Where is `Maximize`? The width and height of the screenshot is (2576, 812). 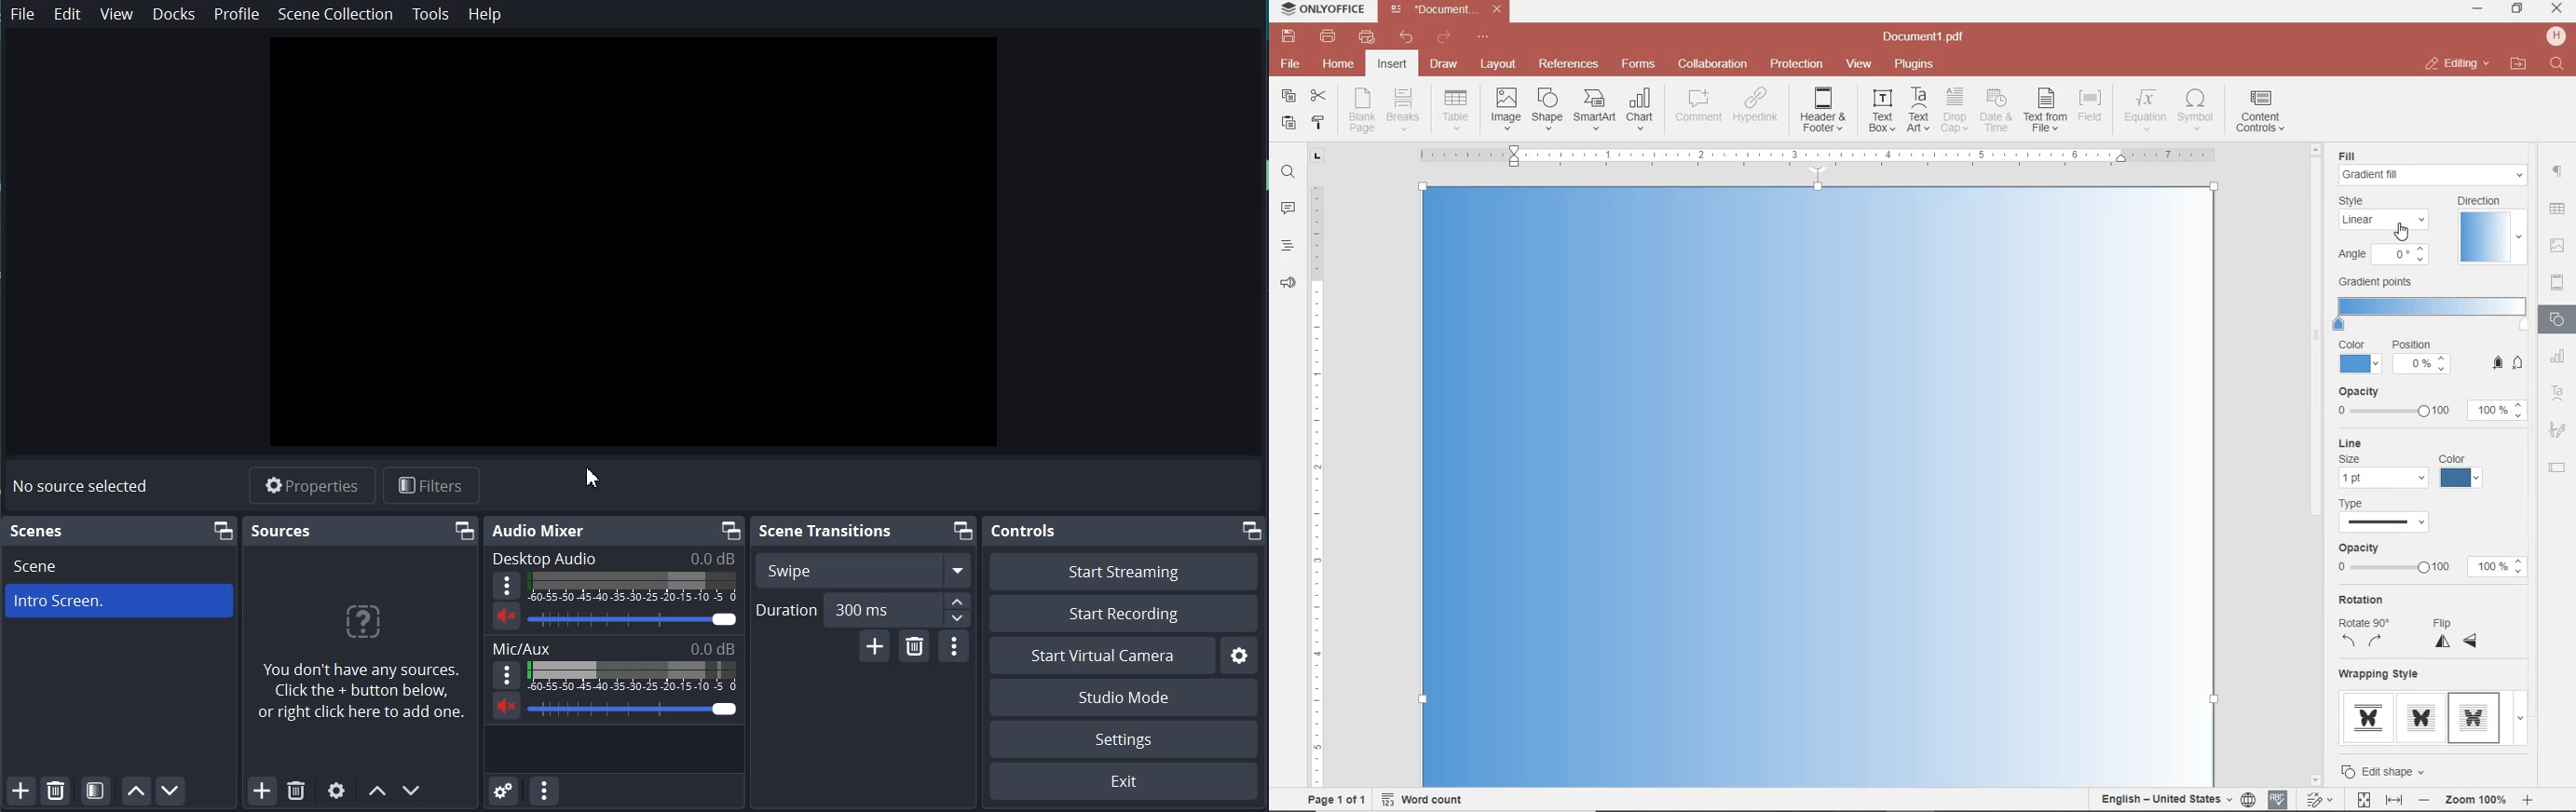
Maximize is located at coordinates (465, 531).